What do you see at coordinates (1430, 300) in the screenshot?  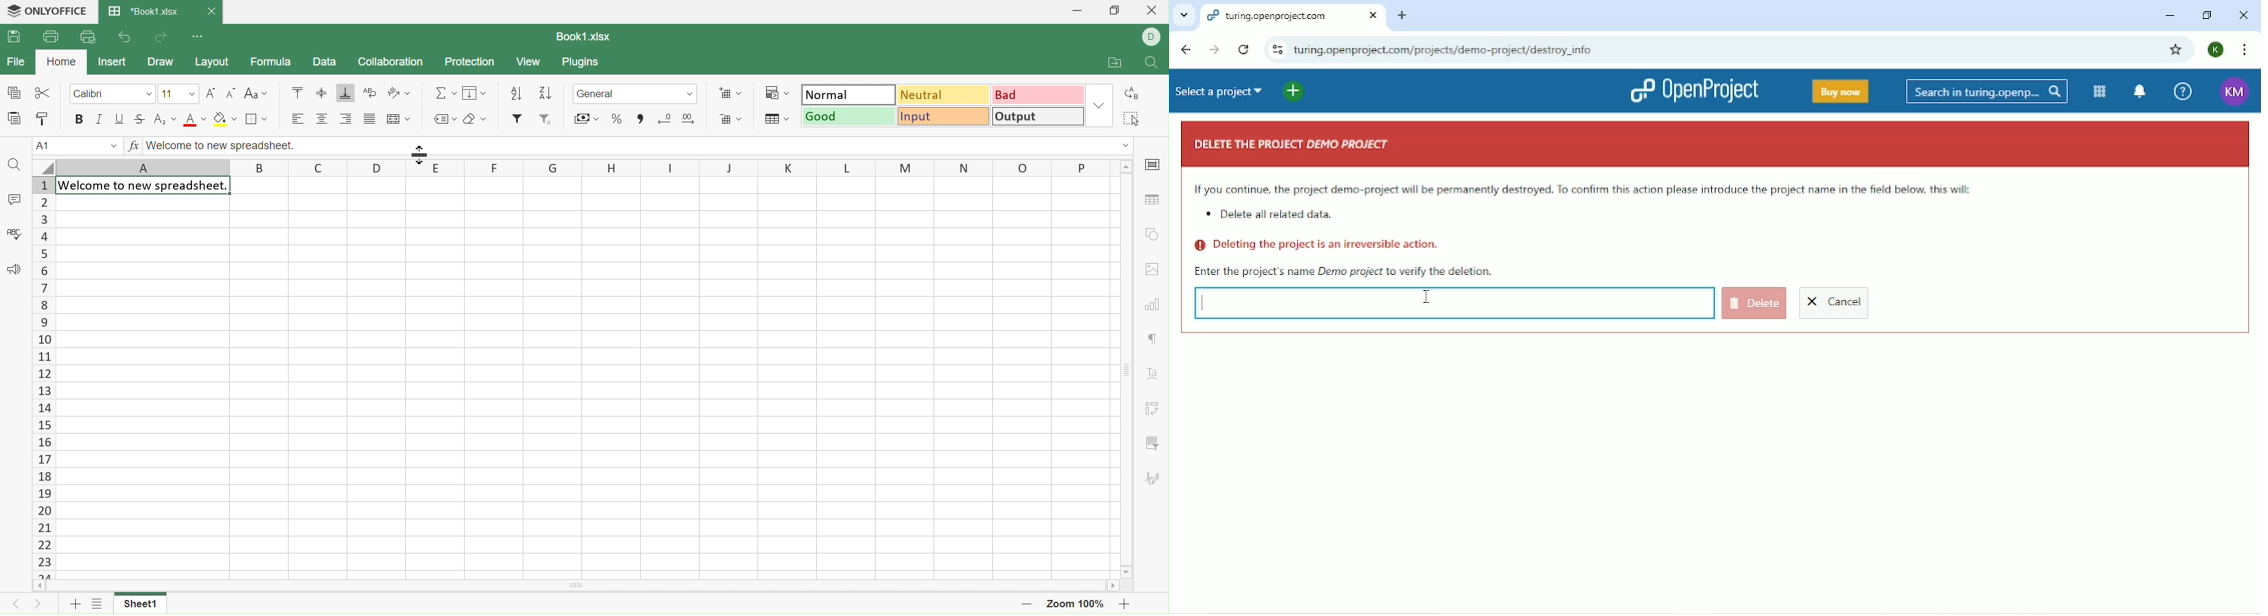 I see `Cursor` at bounding box center [1430, 300].